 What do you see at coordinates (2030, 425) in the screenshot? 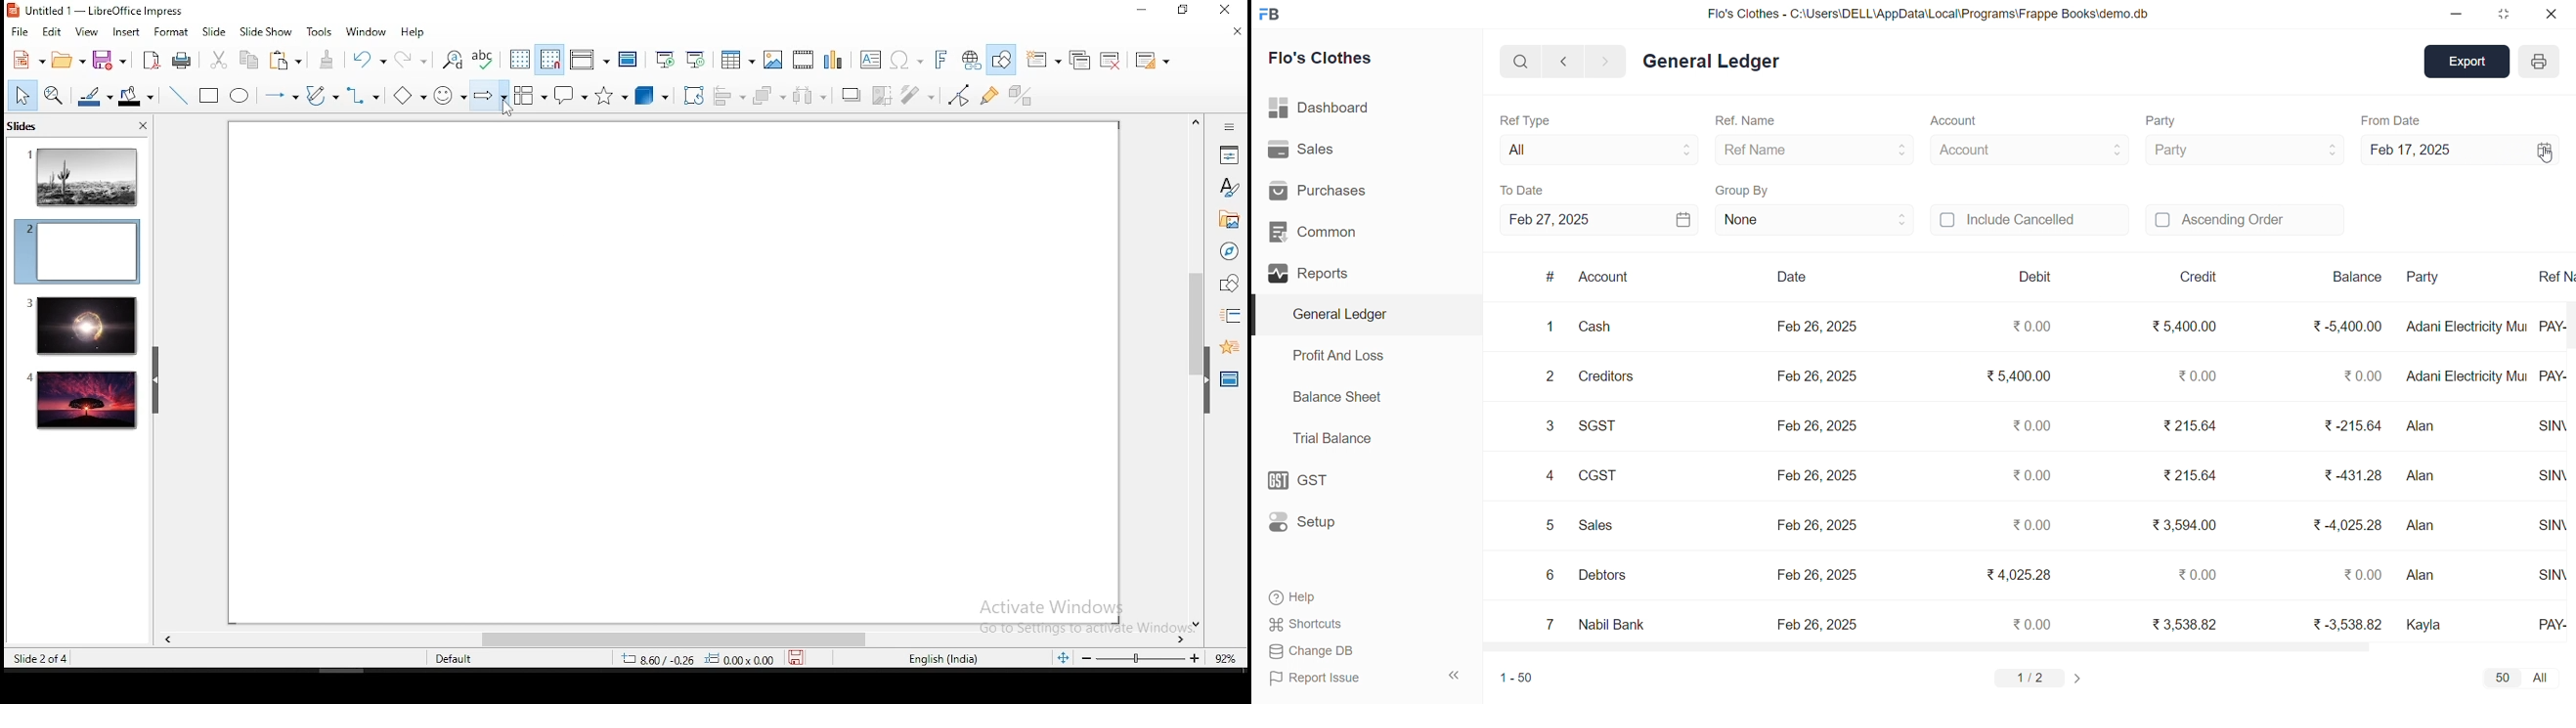
I see `₹0.00` at bounding box center [2030, 425].